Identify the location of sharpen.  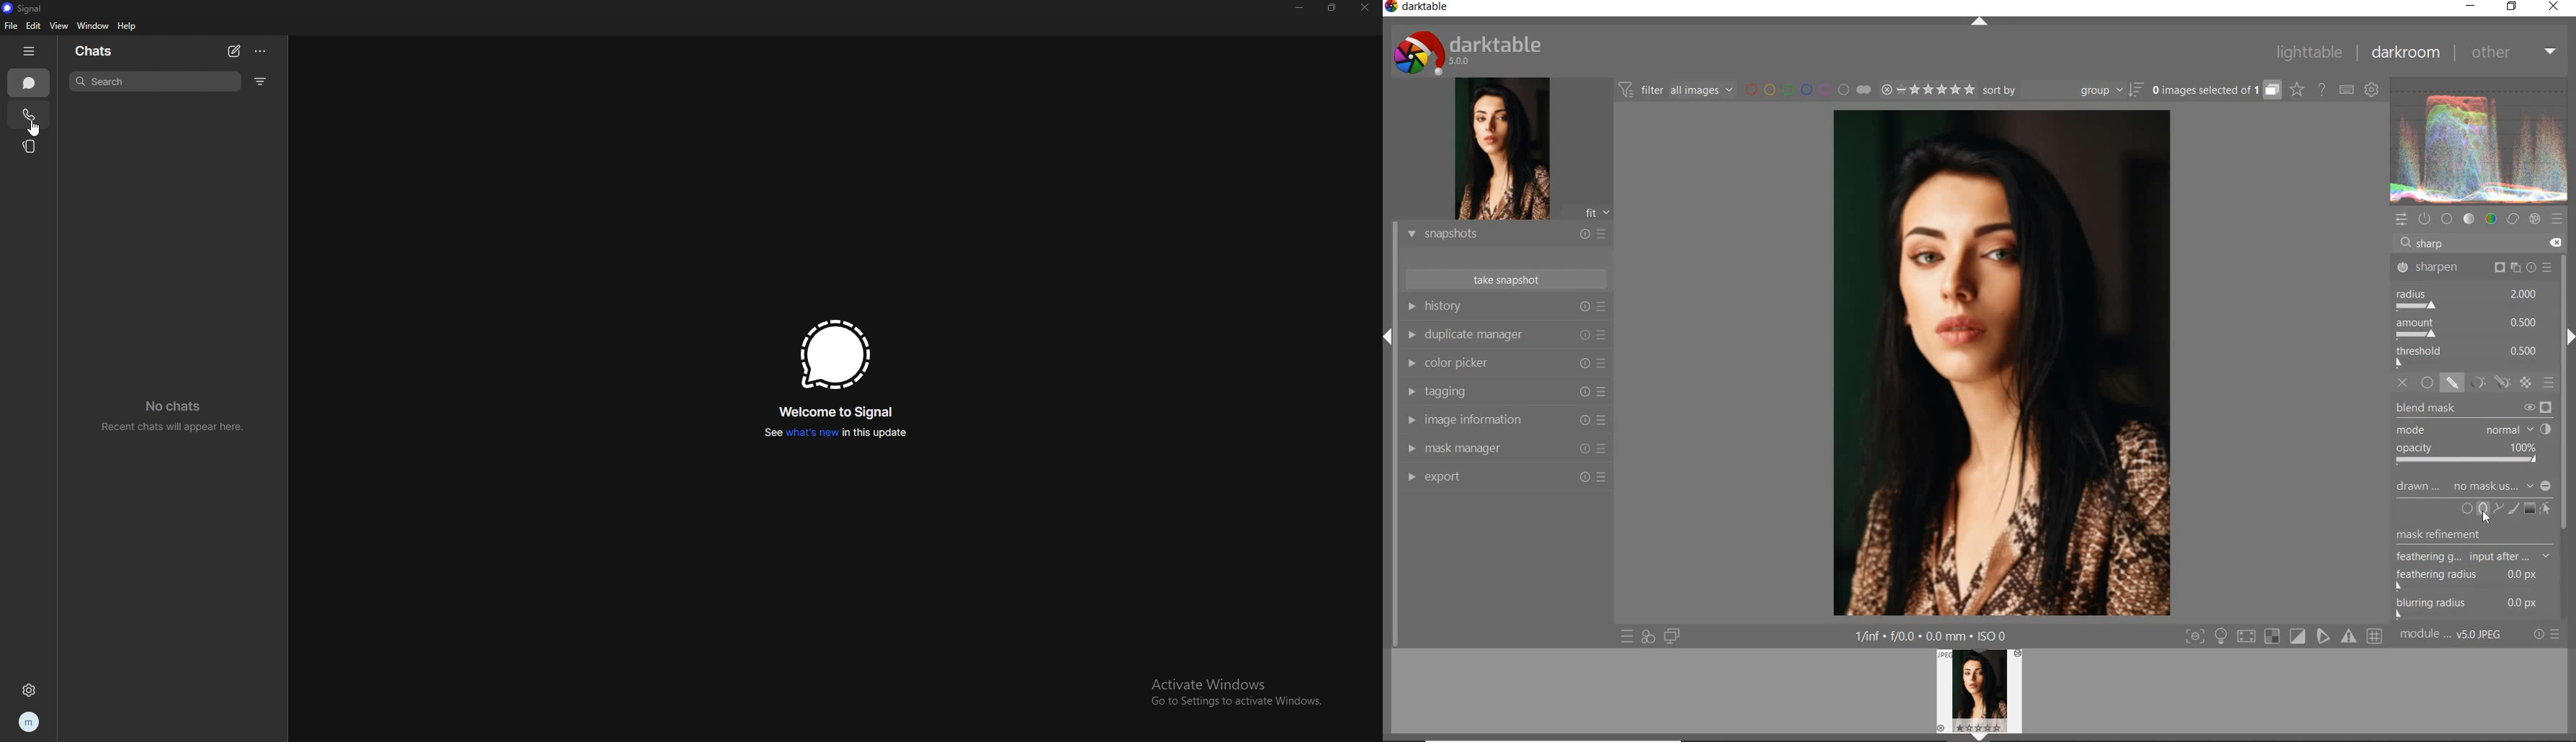
(2475, 267).